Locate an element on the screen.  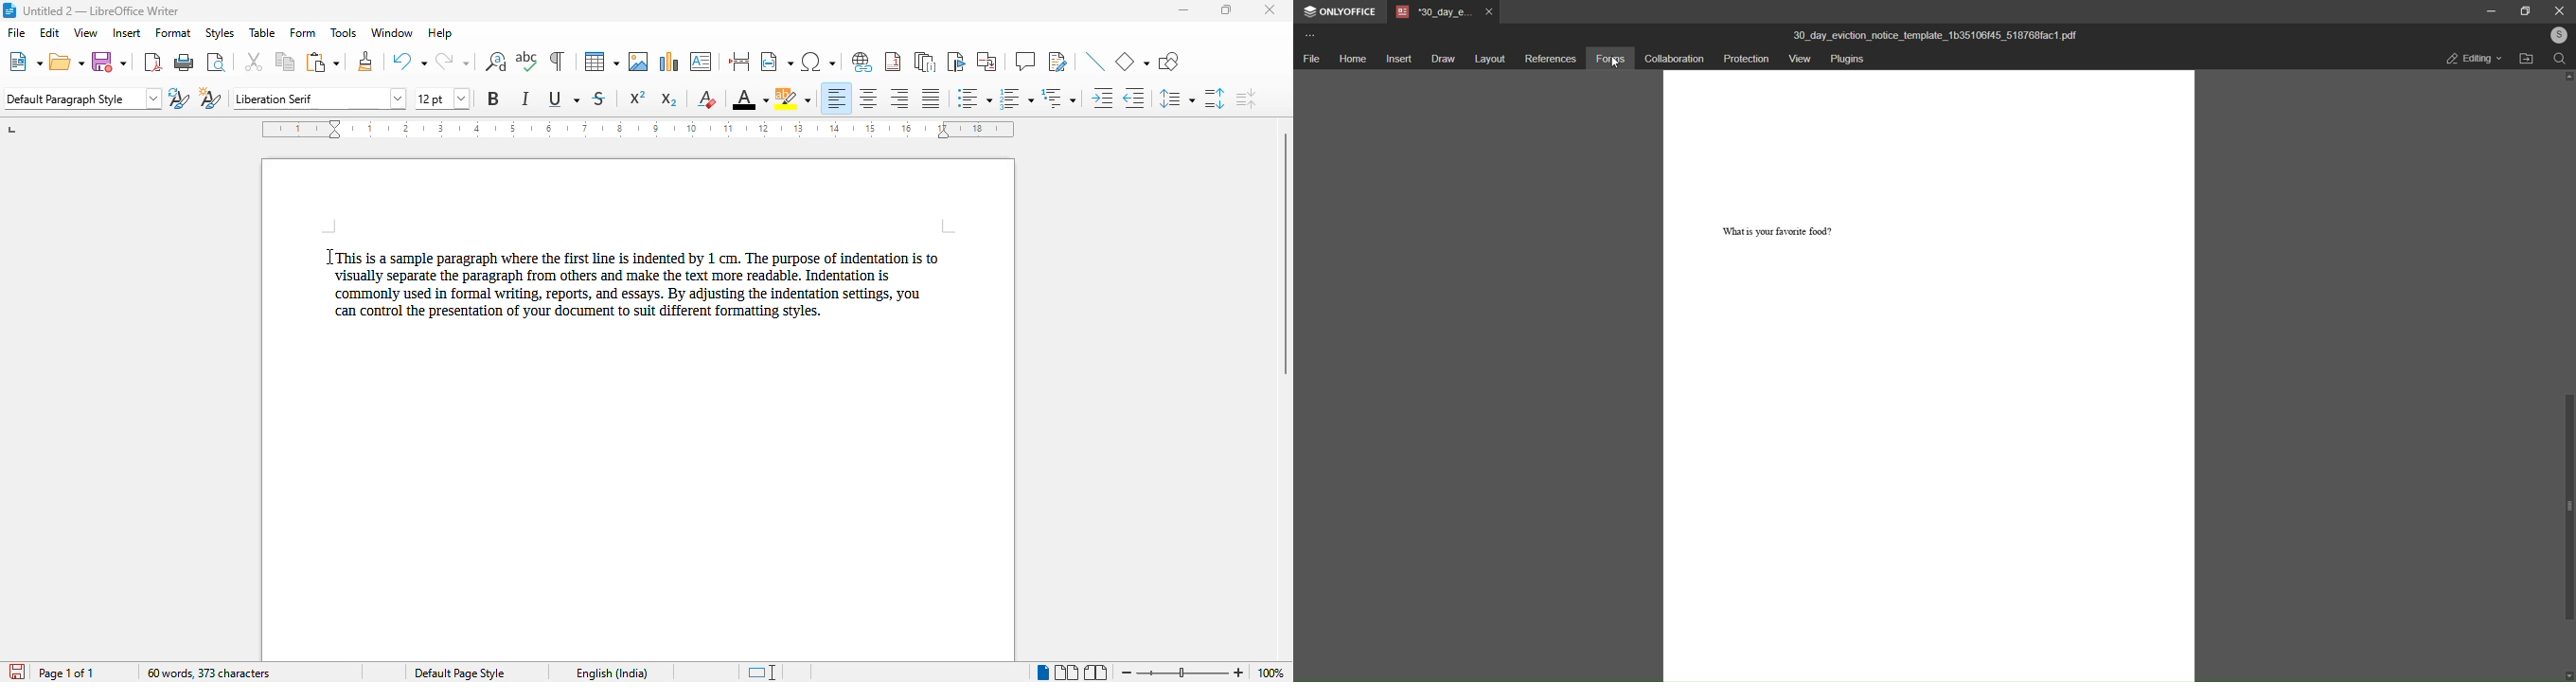
show draw functions is located at coordinates (1170, 62).